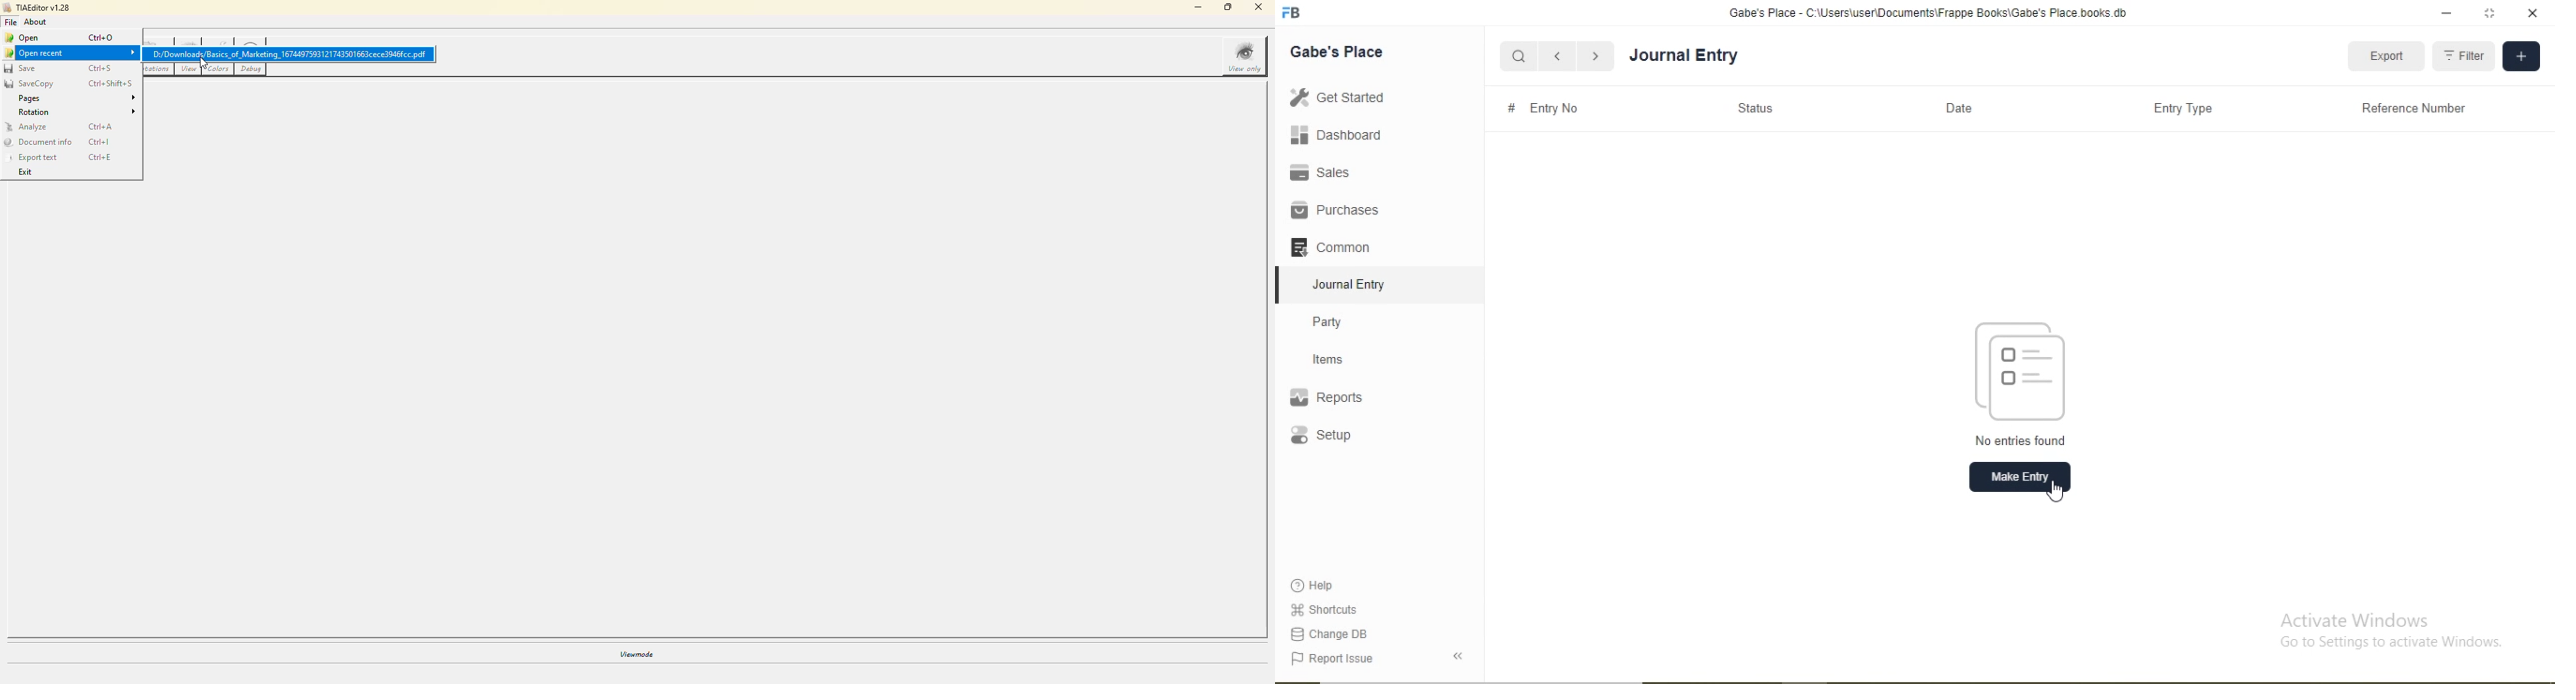 The image size is (2576, 700). What do you see at coordinates (1760, 109) in the screenshot?
I see `Status` at bounding box center [1760, 109].